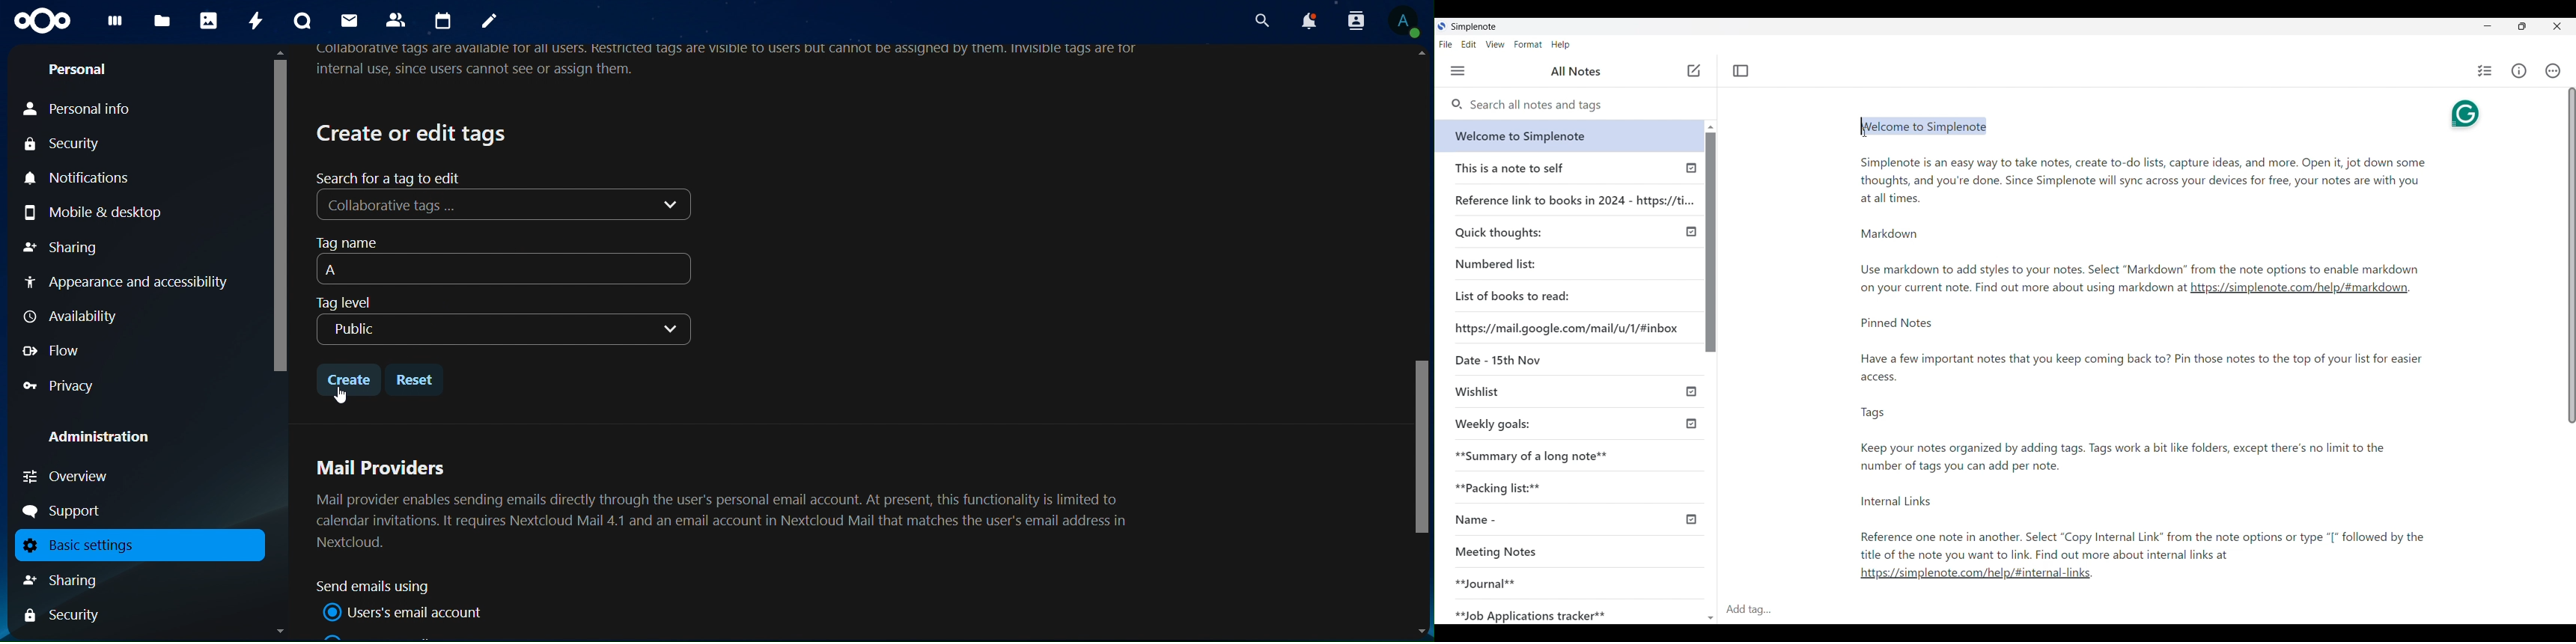  I want to click on Current note text, so click(2142, 212).